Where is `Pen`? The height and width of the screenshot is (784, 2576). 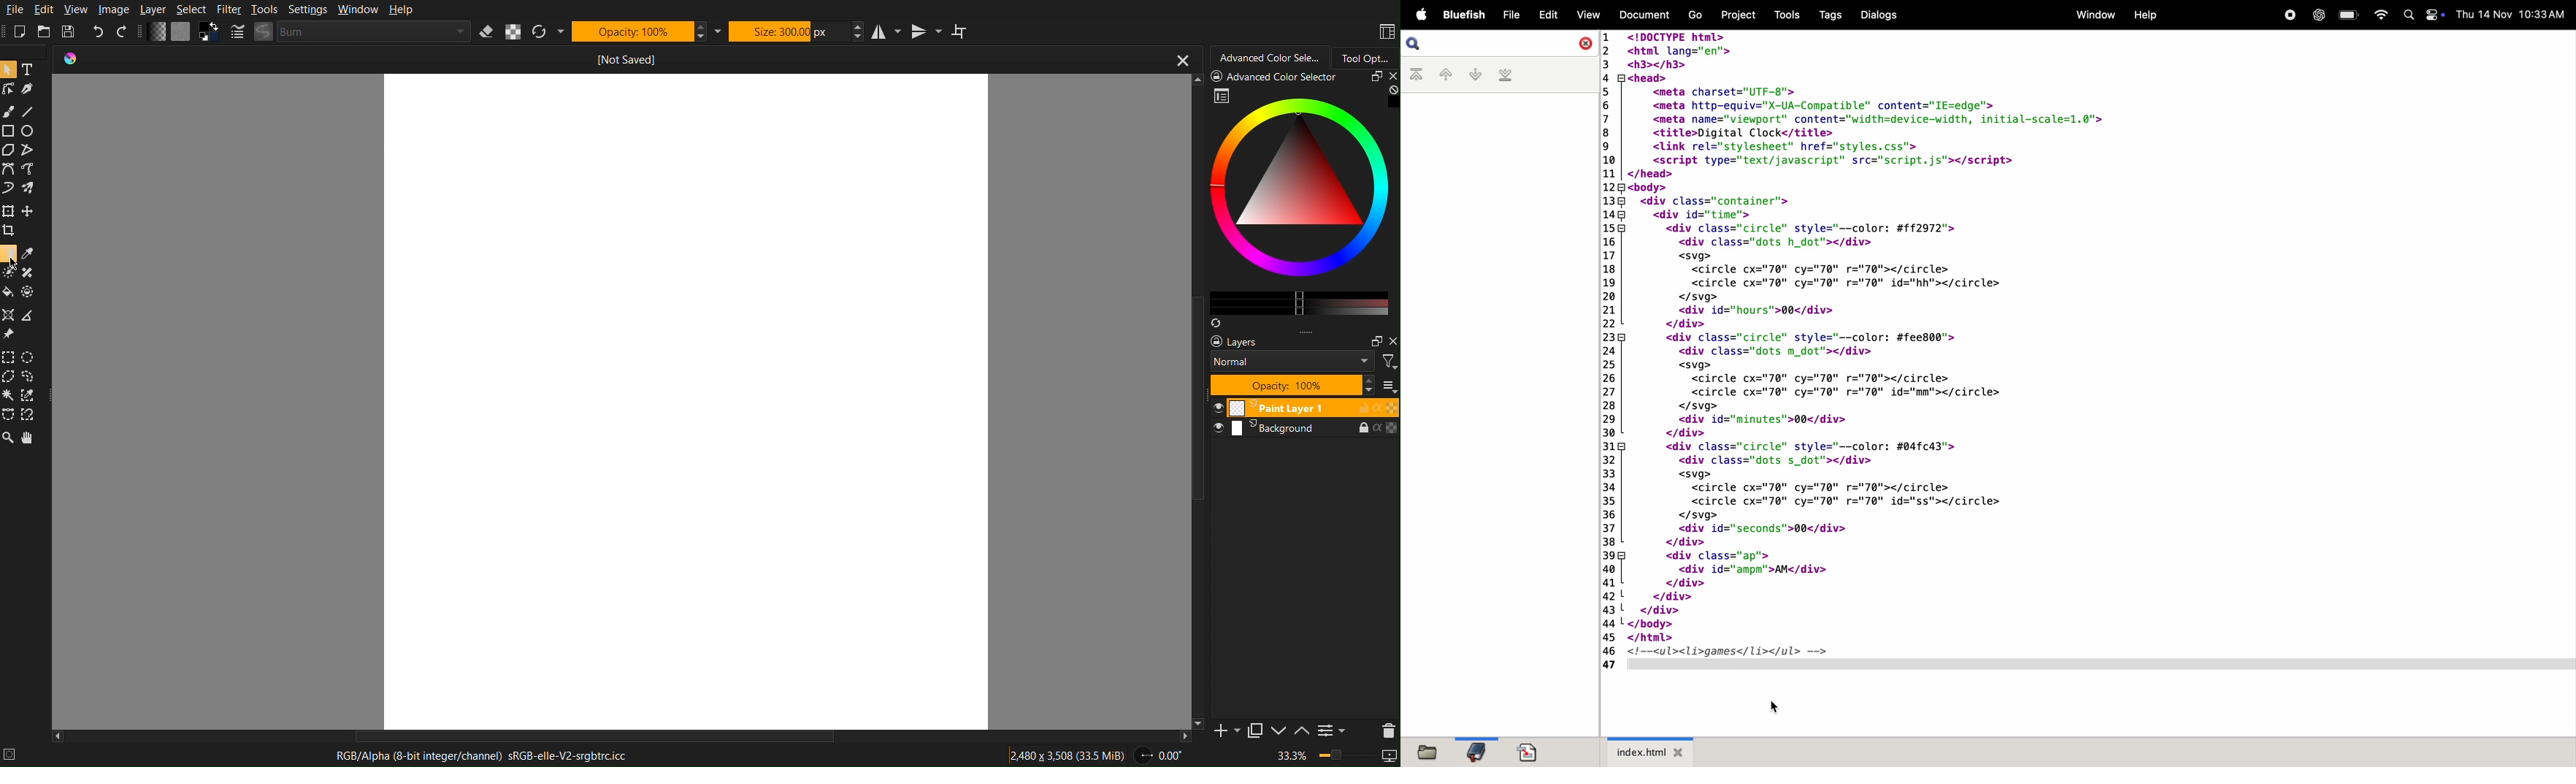
Pen is located at coordinates (31, 89).